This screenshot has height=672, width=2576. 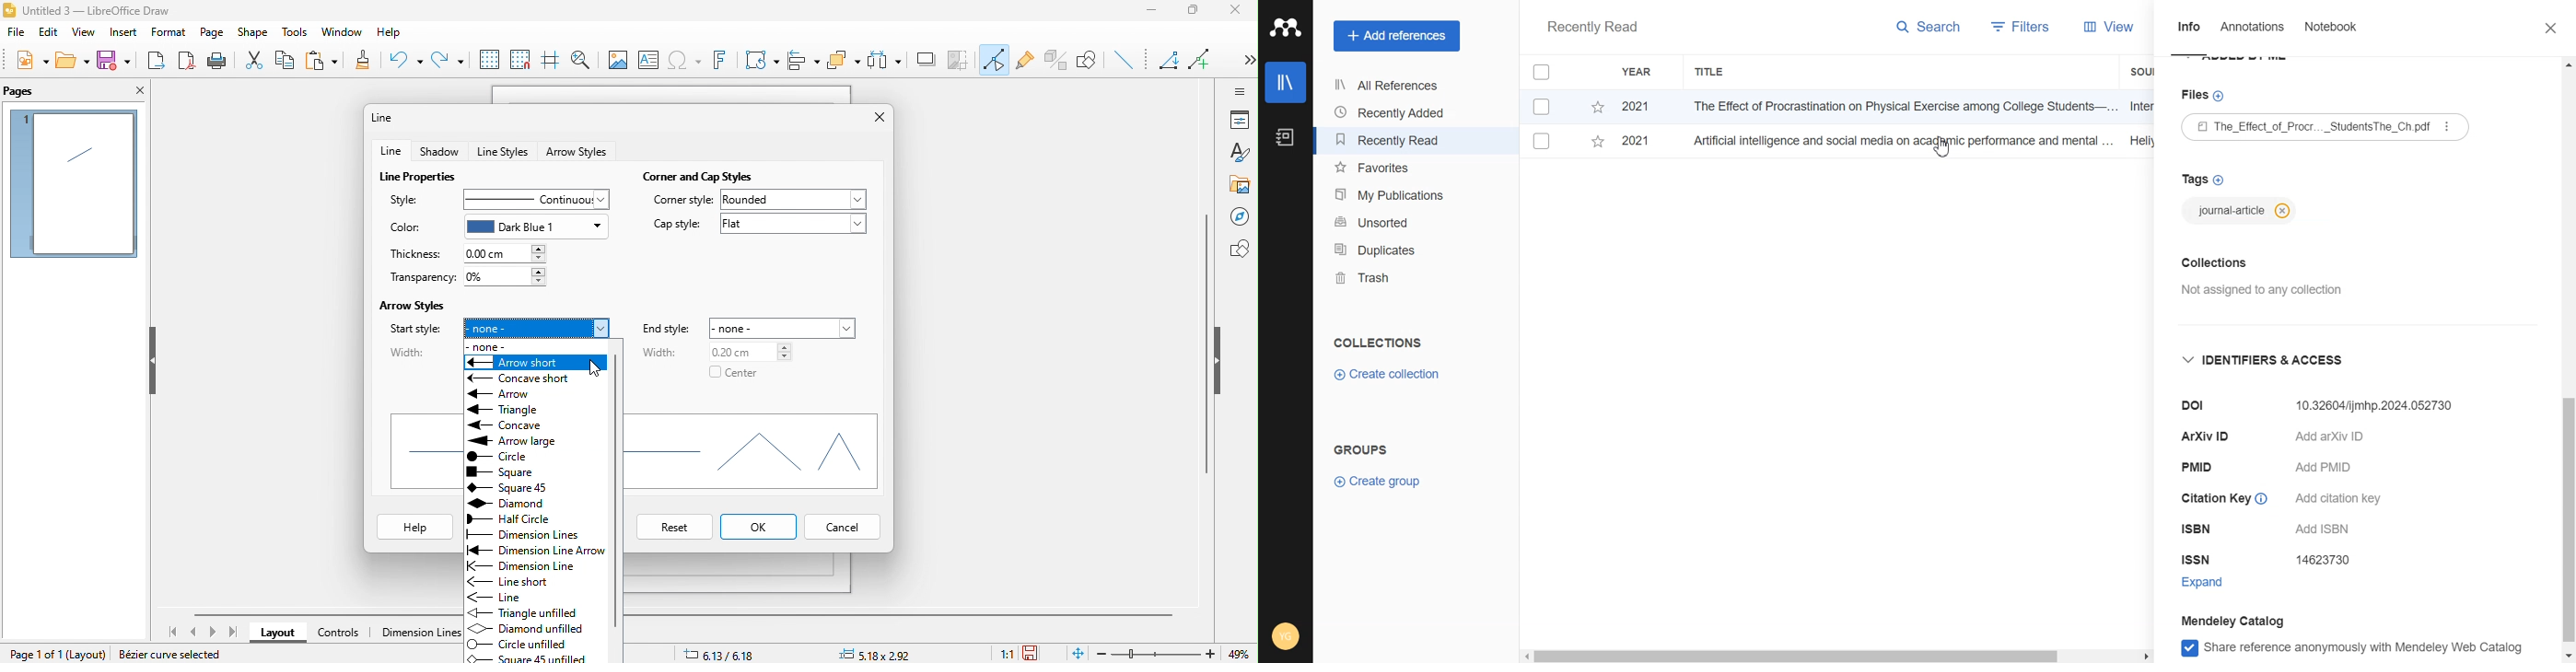 I want to click on transformation, so click(x=762, y=60).